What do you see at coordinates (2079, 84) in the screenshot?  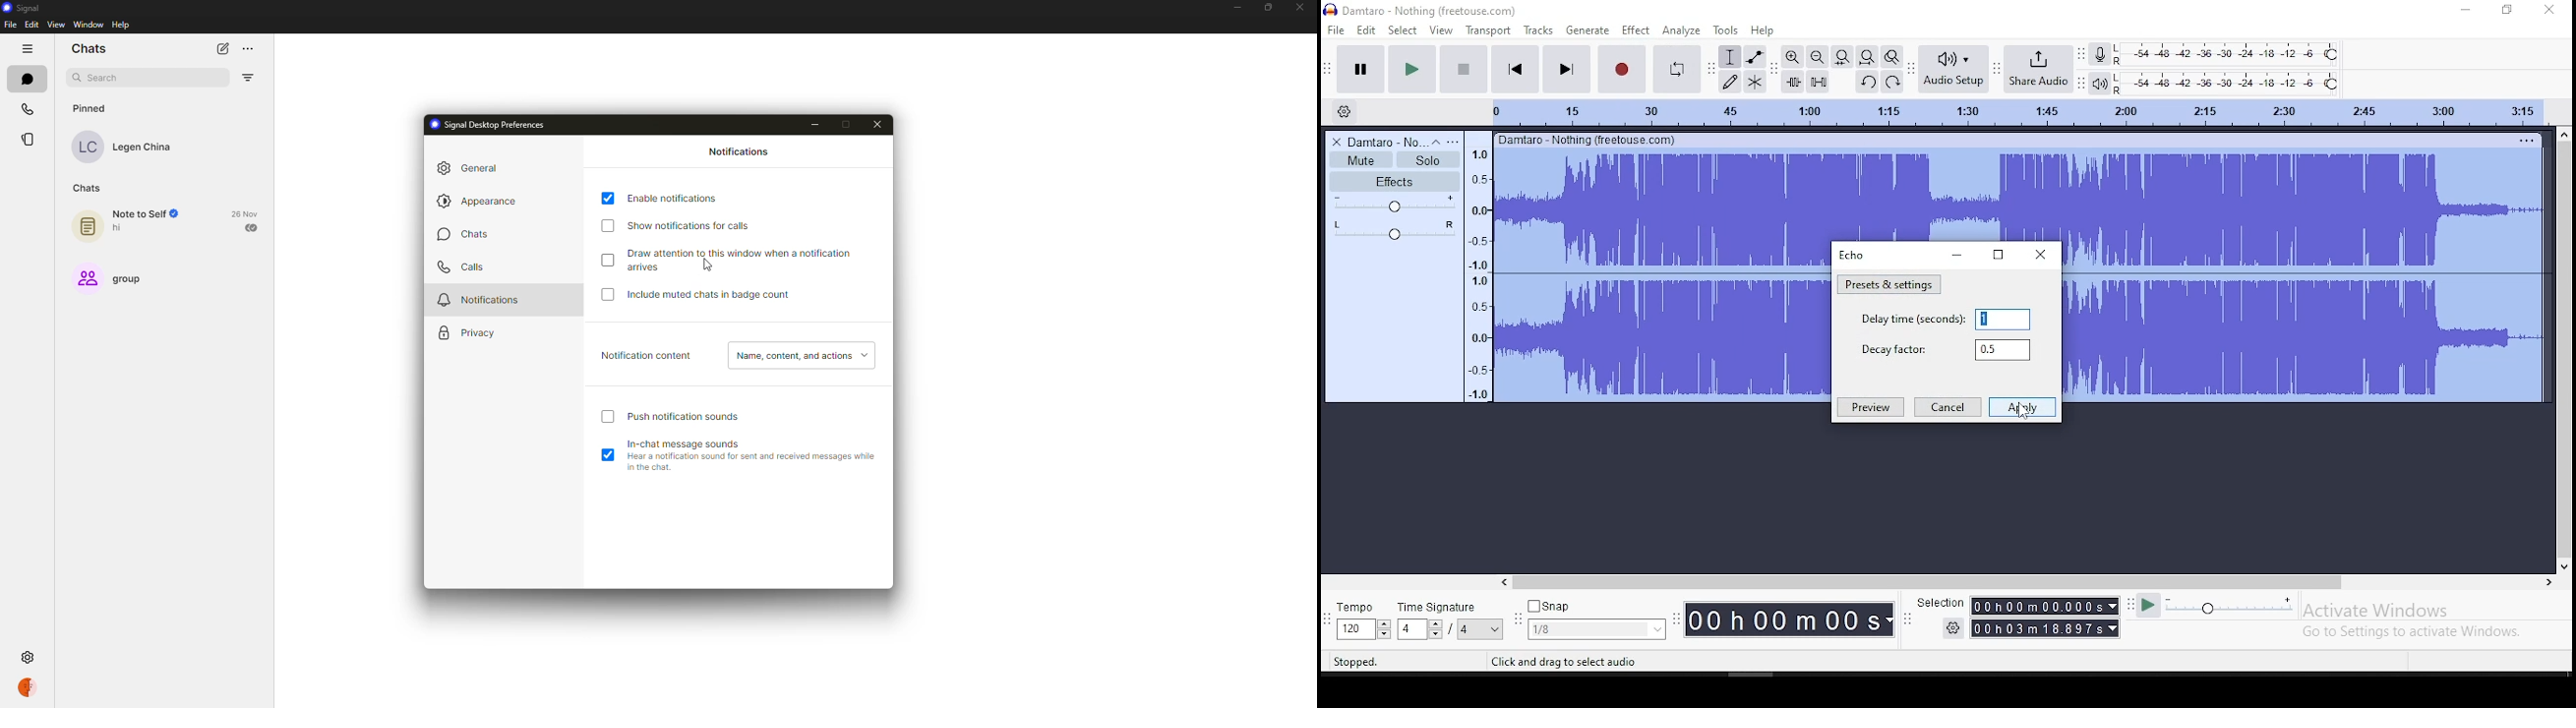 I see `` at bounding box center [2079, 84].